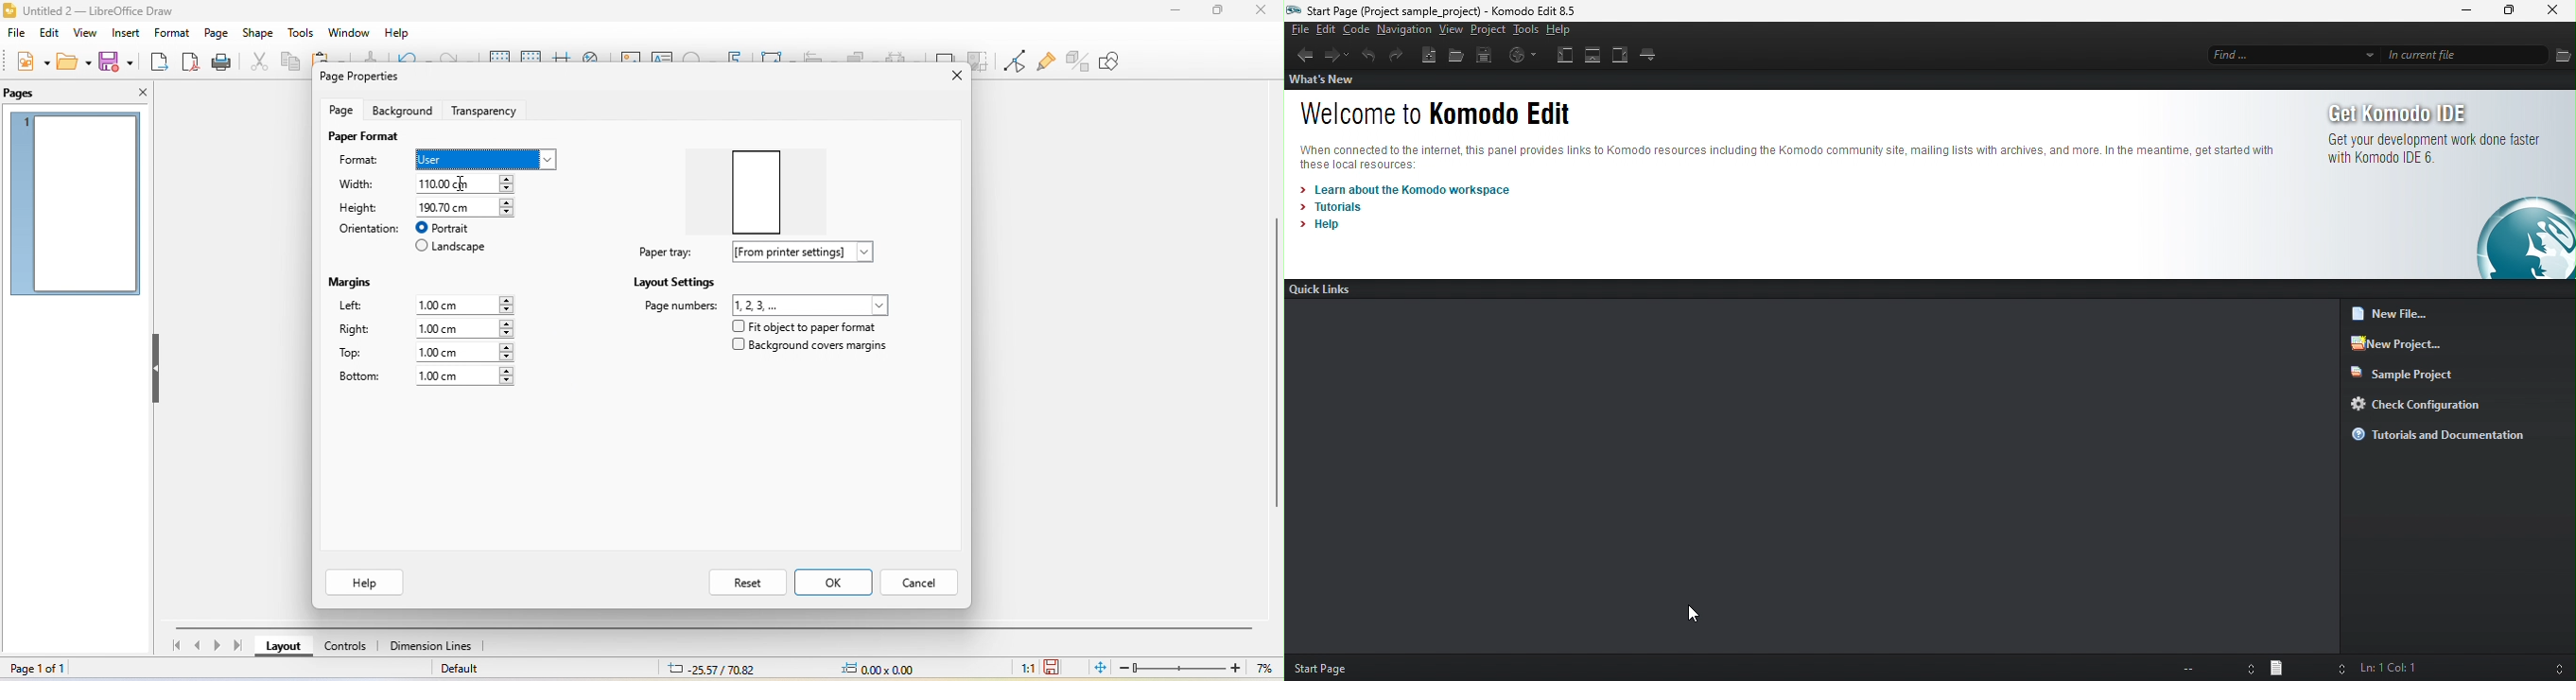 The image size is (2576, 700). Describe the element at coordinates (365, 78) in the screenshot. I see `page properties` at that location.